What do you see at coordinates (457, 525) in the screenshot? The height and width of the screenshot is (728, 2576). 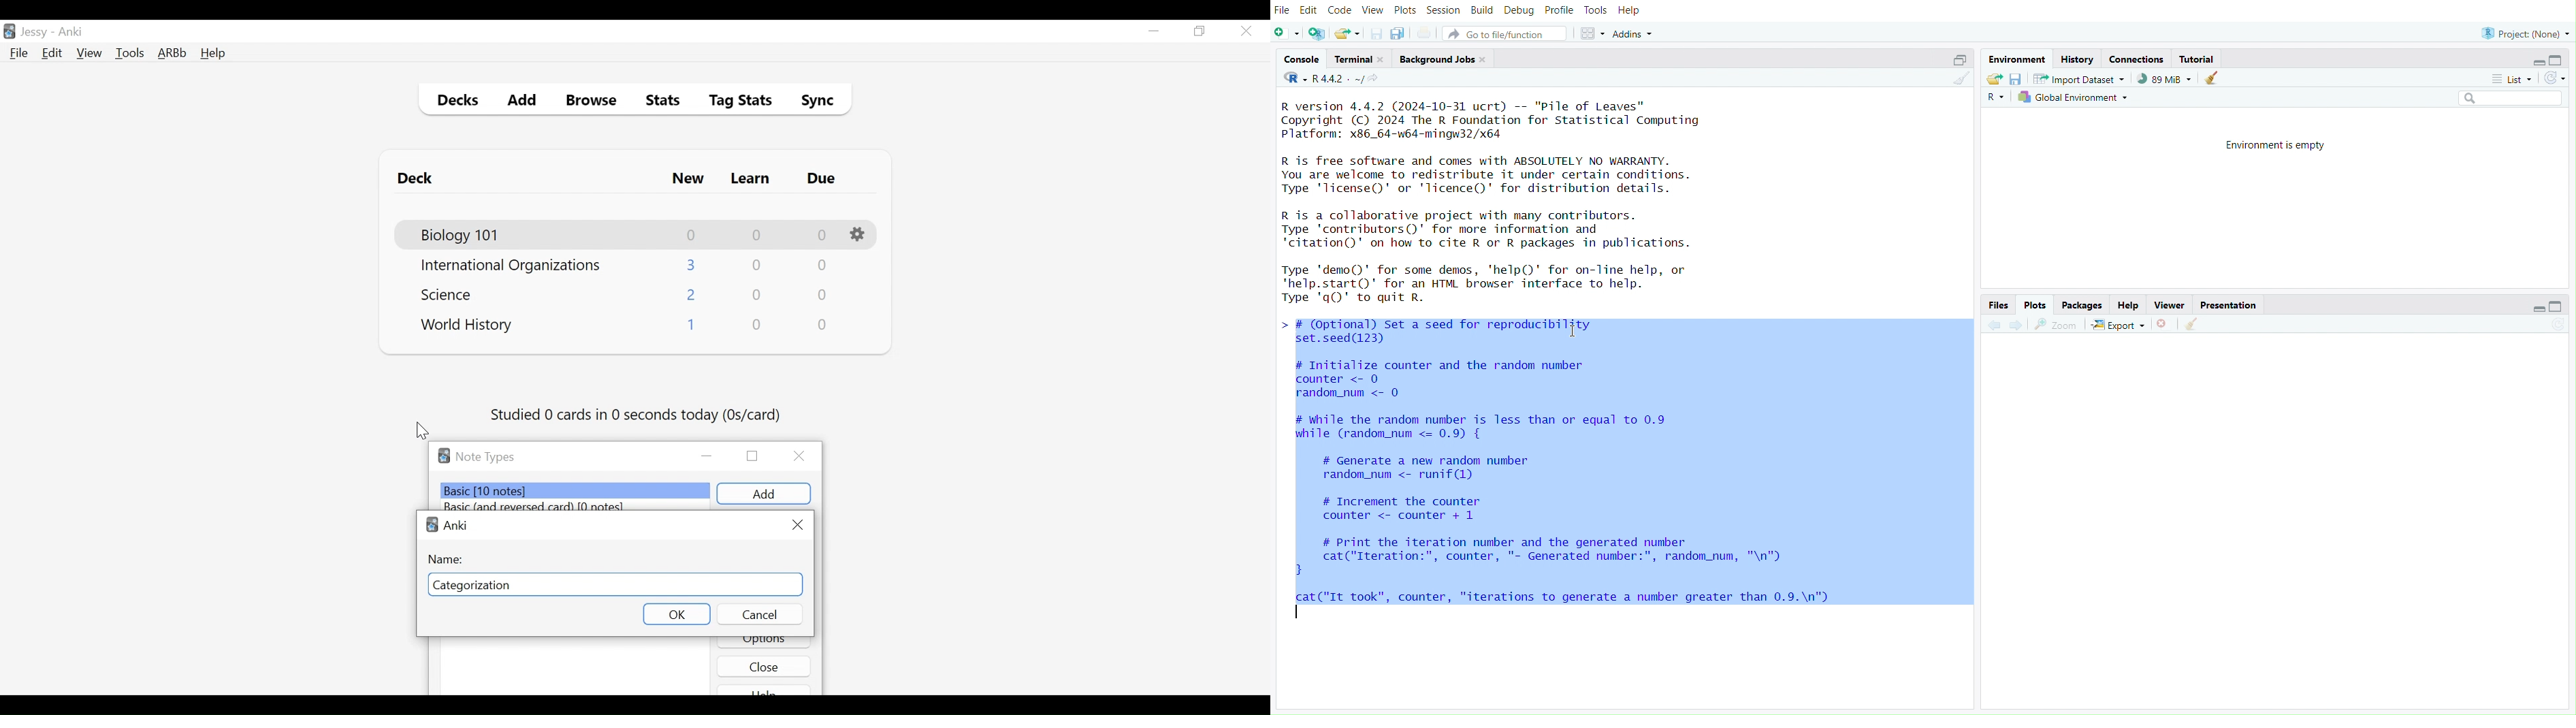 I see `Software name` at bounding box center [457, 525].